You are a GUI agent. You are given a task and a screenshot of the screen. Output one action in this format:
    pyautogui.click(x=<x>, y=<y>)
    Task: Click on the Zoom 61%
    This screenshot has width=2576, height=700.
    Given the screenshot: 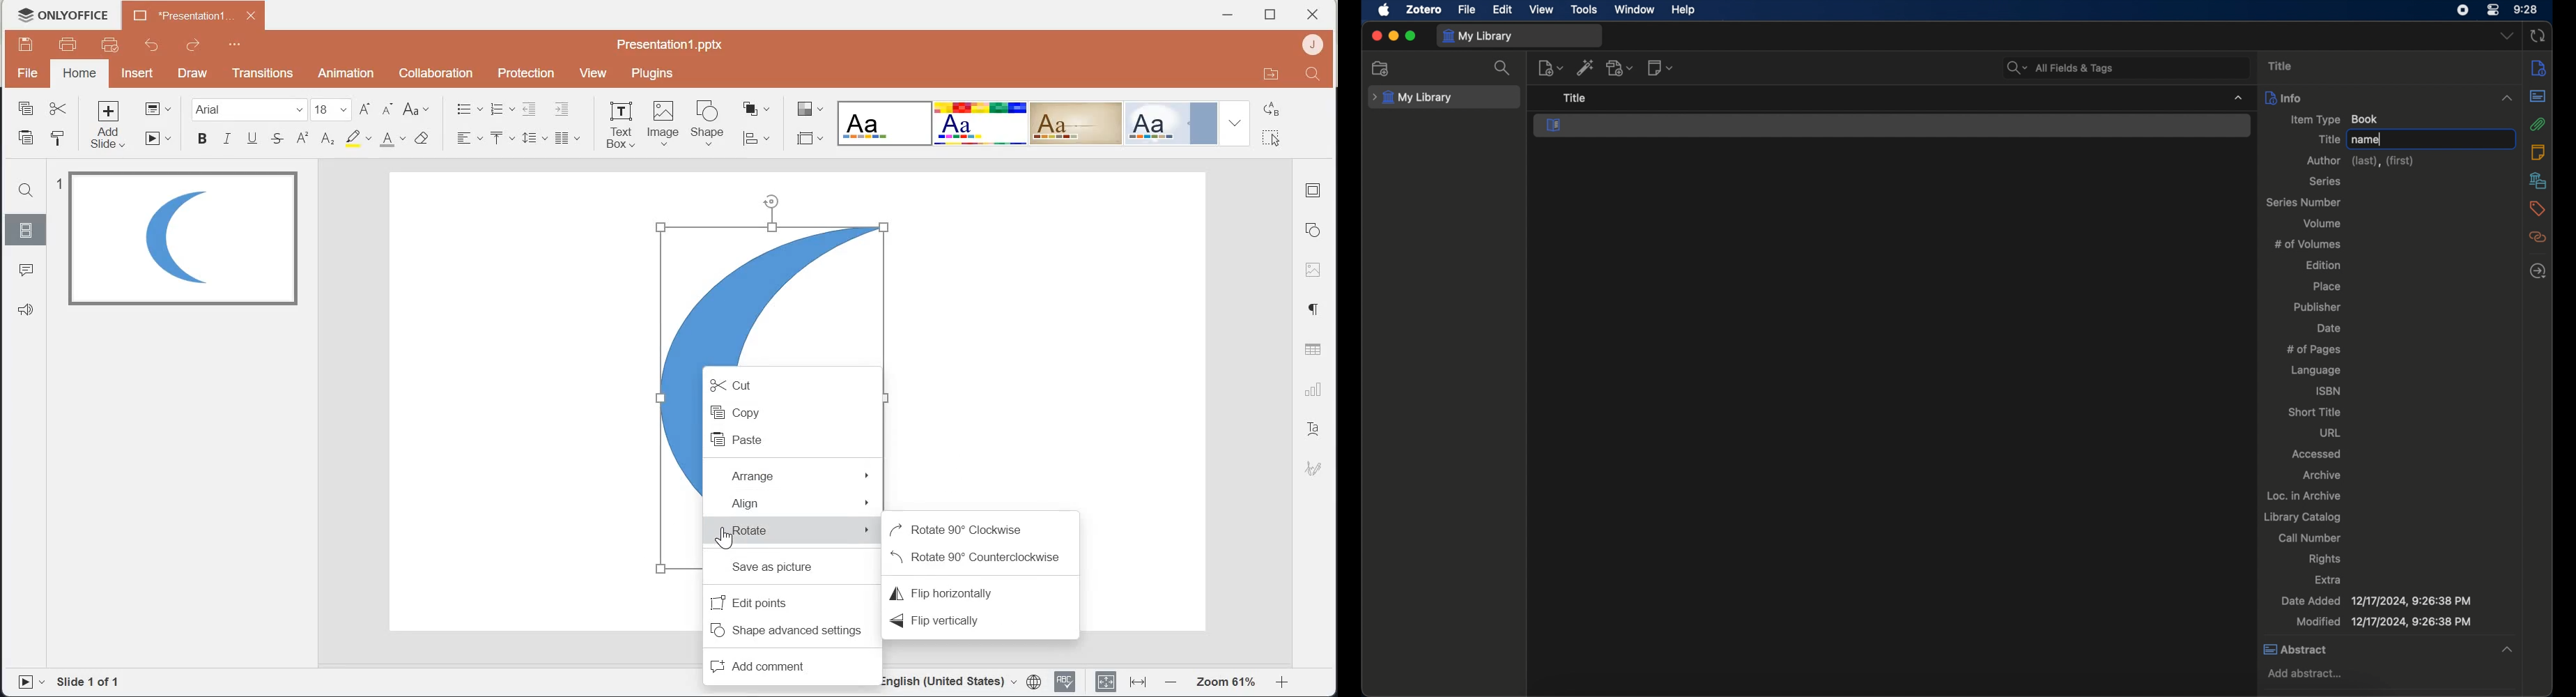 What is the action you would take?
    pyautogui.click(x=1225, y=682)
    